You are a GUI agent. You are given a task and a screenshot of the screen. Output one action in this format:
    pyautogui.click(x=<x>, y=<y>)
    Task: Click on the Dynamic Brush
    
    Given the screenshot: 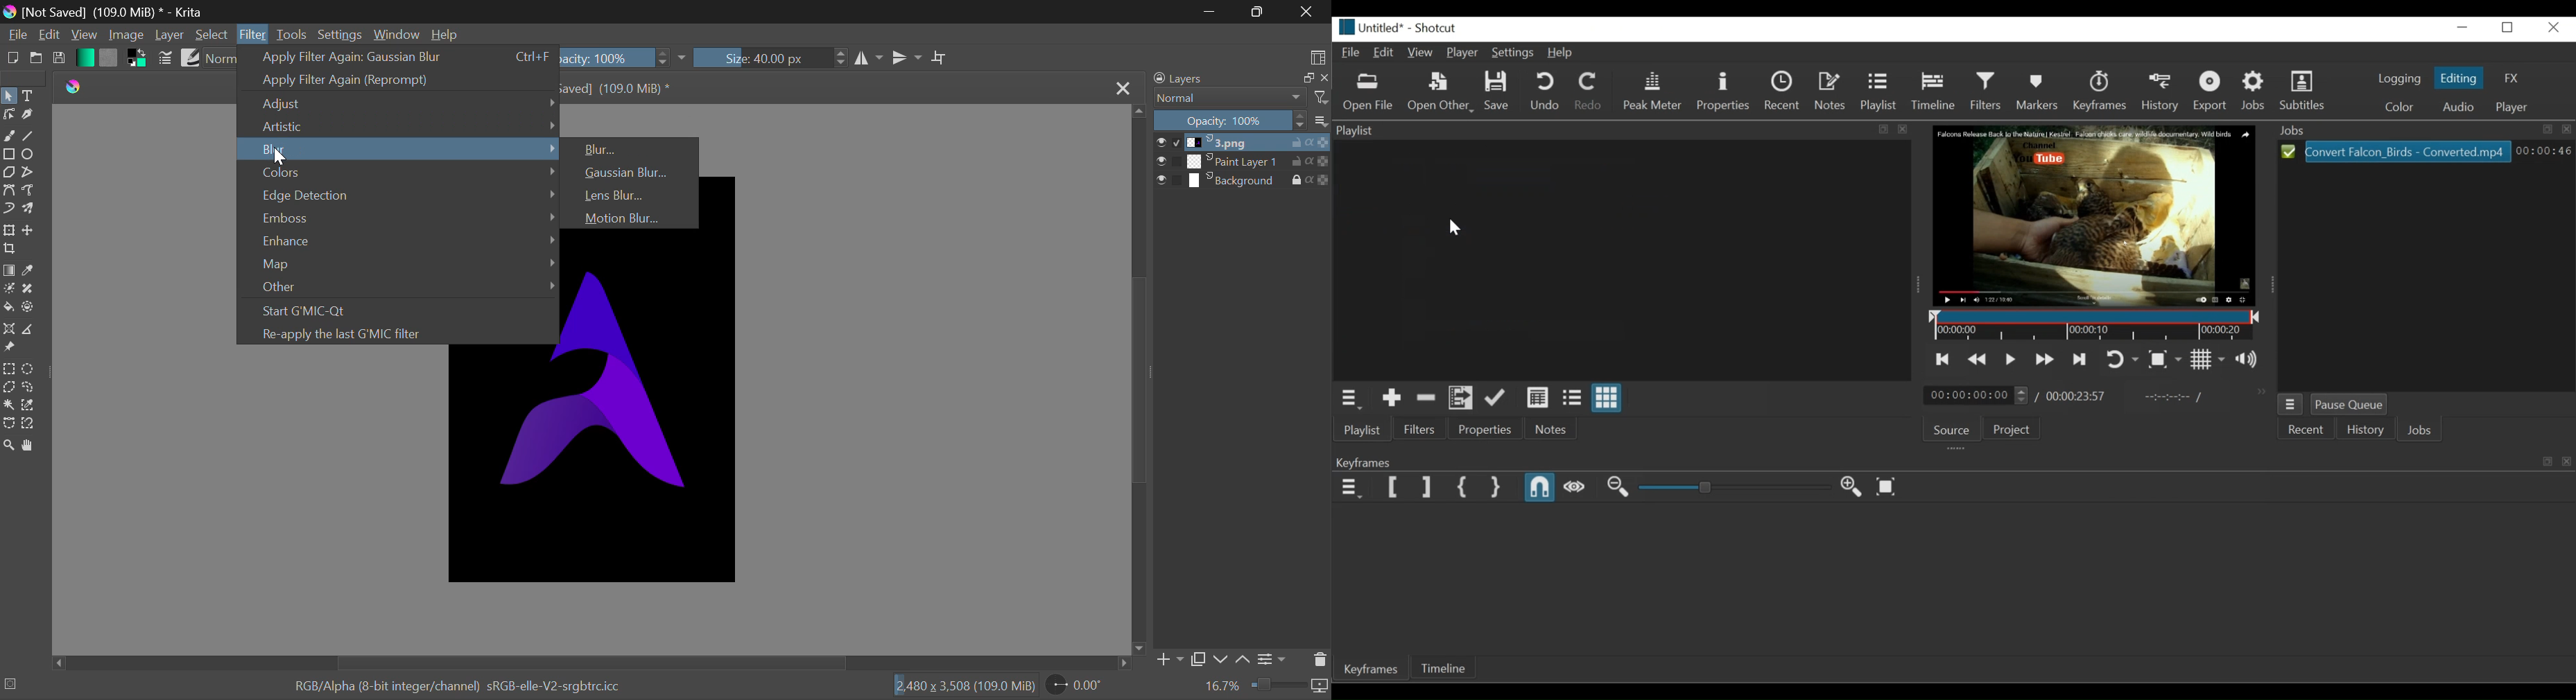 What is the action you would take?
    pyautogui.click(x=8, y=209)
    